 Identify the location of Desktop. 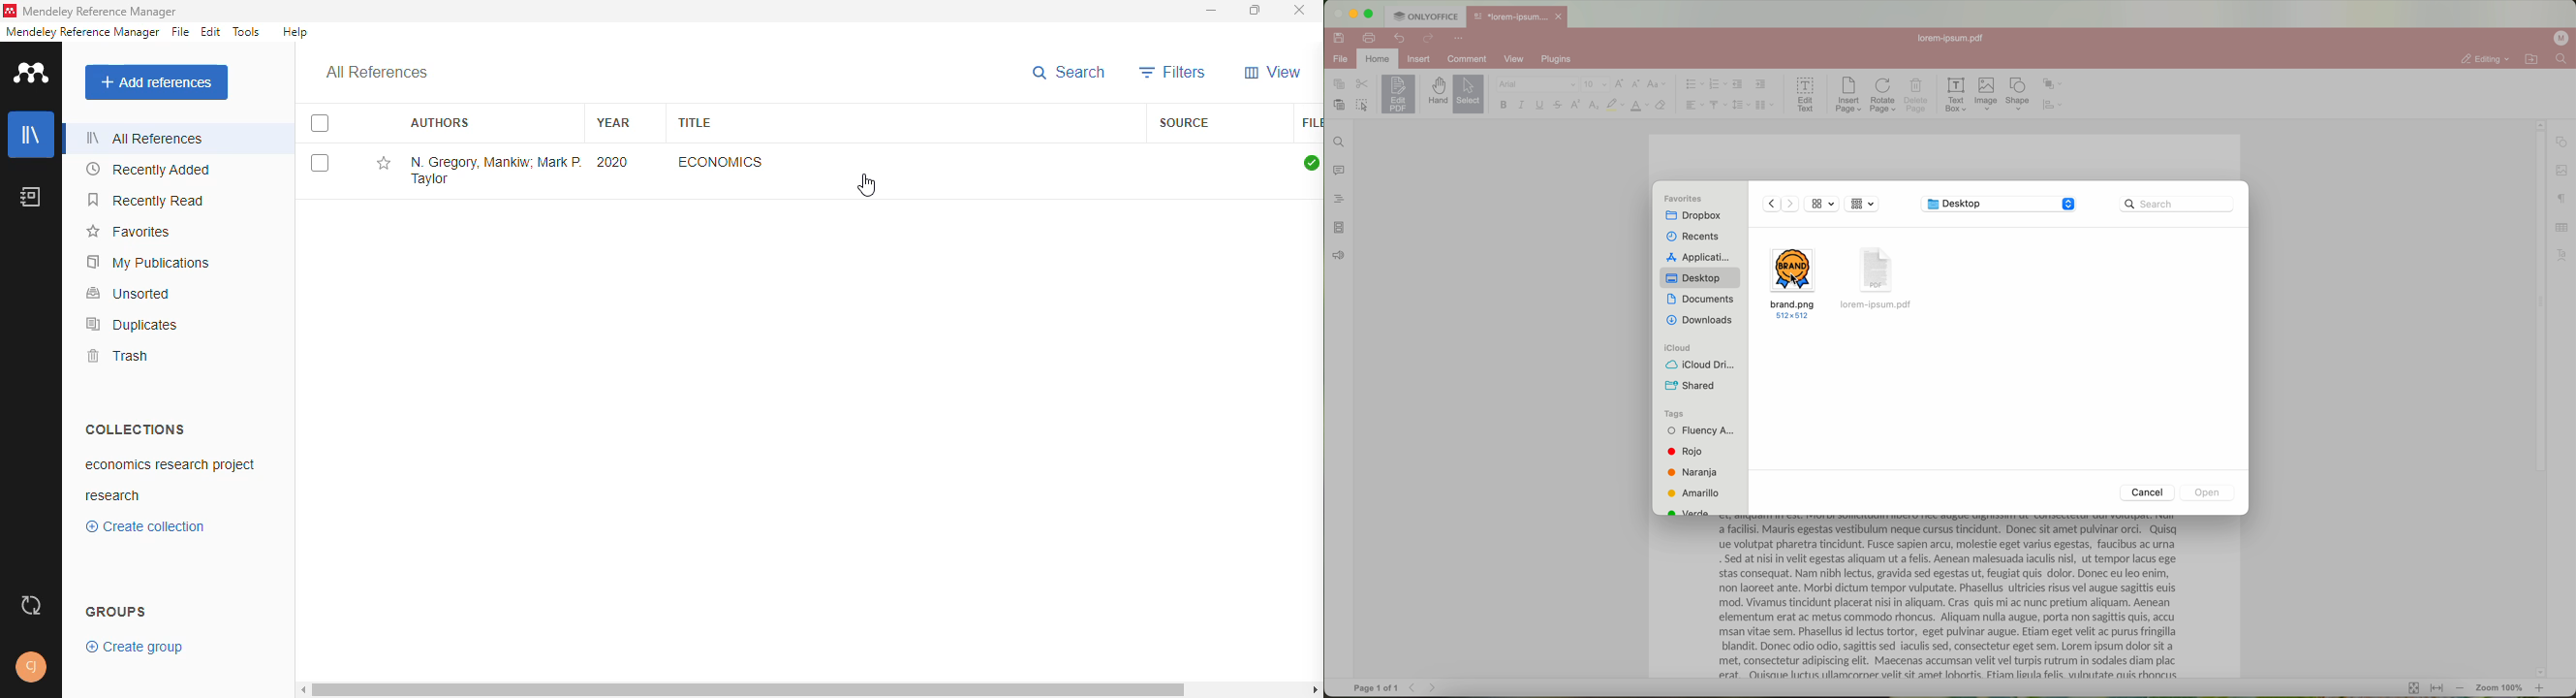
(1696, 278).